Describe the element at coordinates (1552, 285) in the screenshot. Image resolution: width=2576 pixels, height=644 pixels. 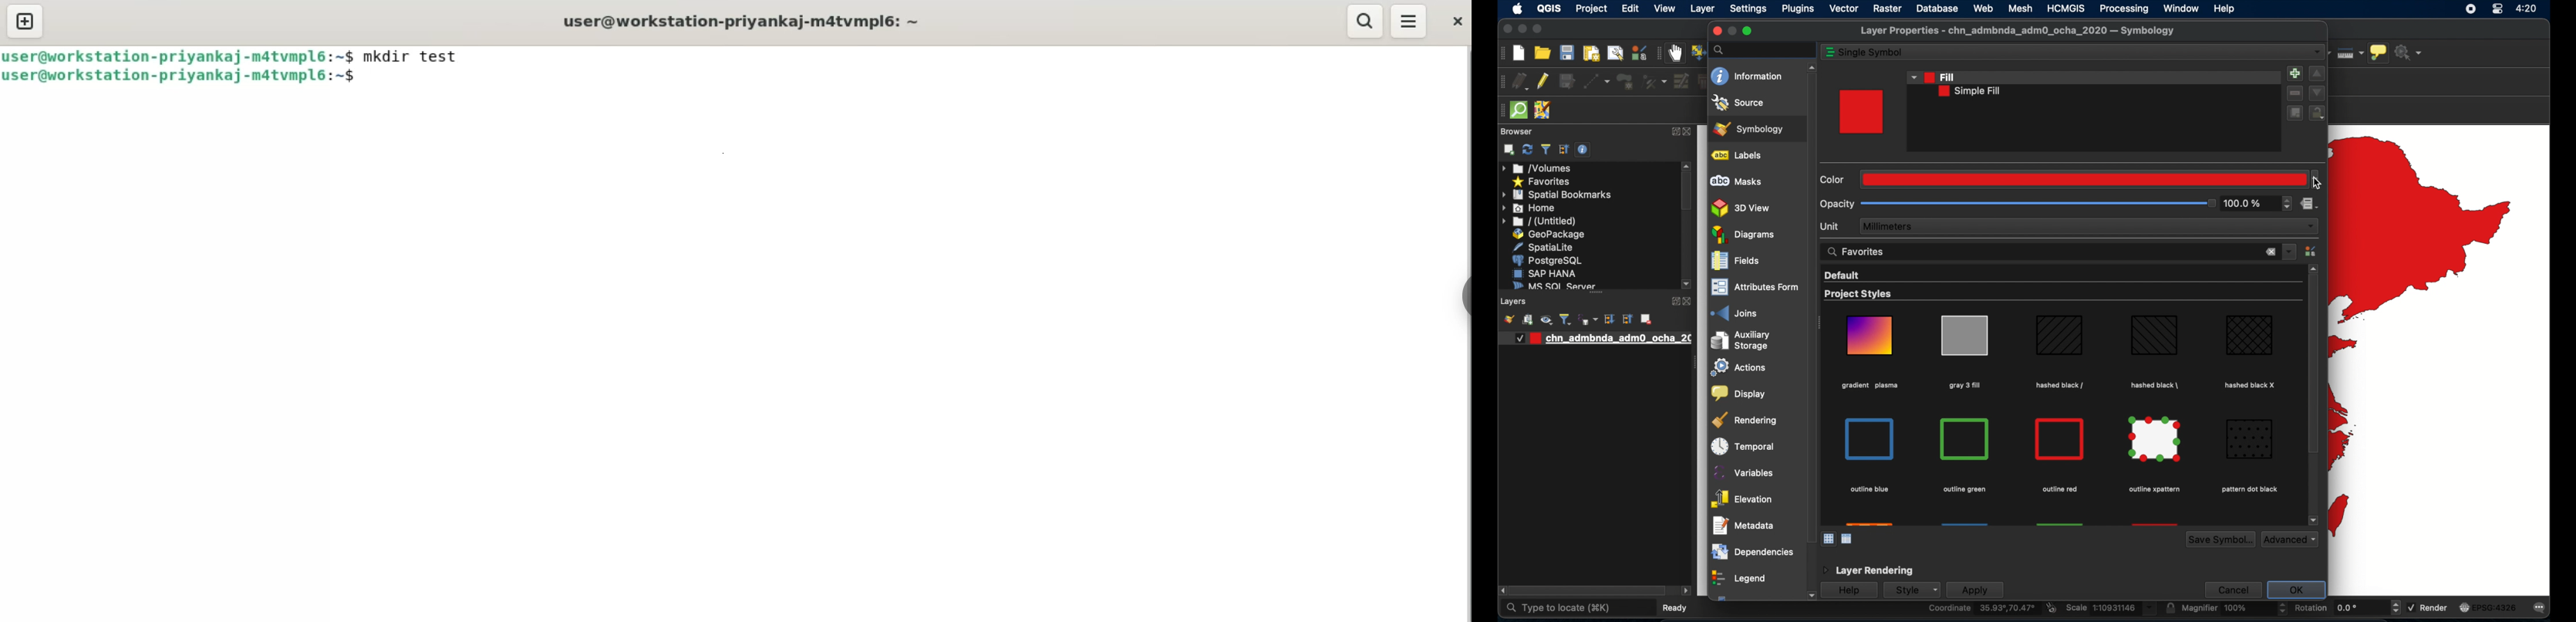
I see `ms sql server` at that location.